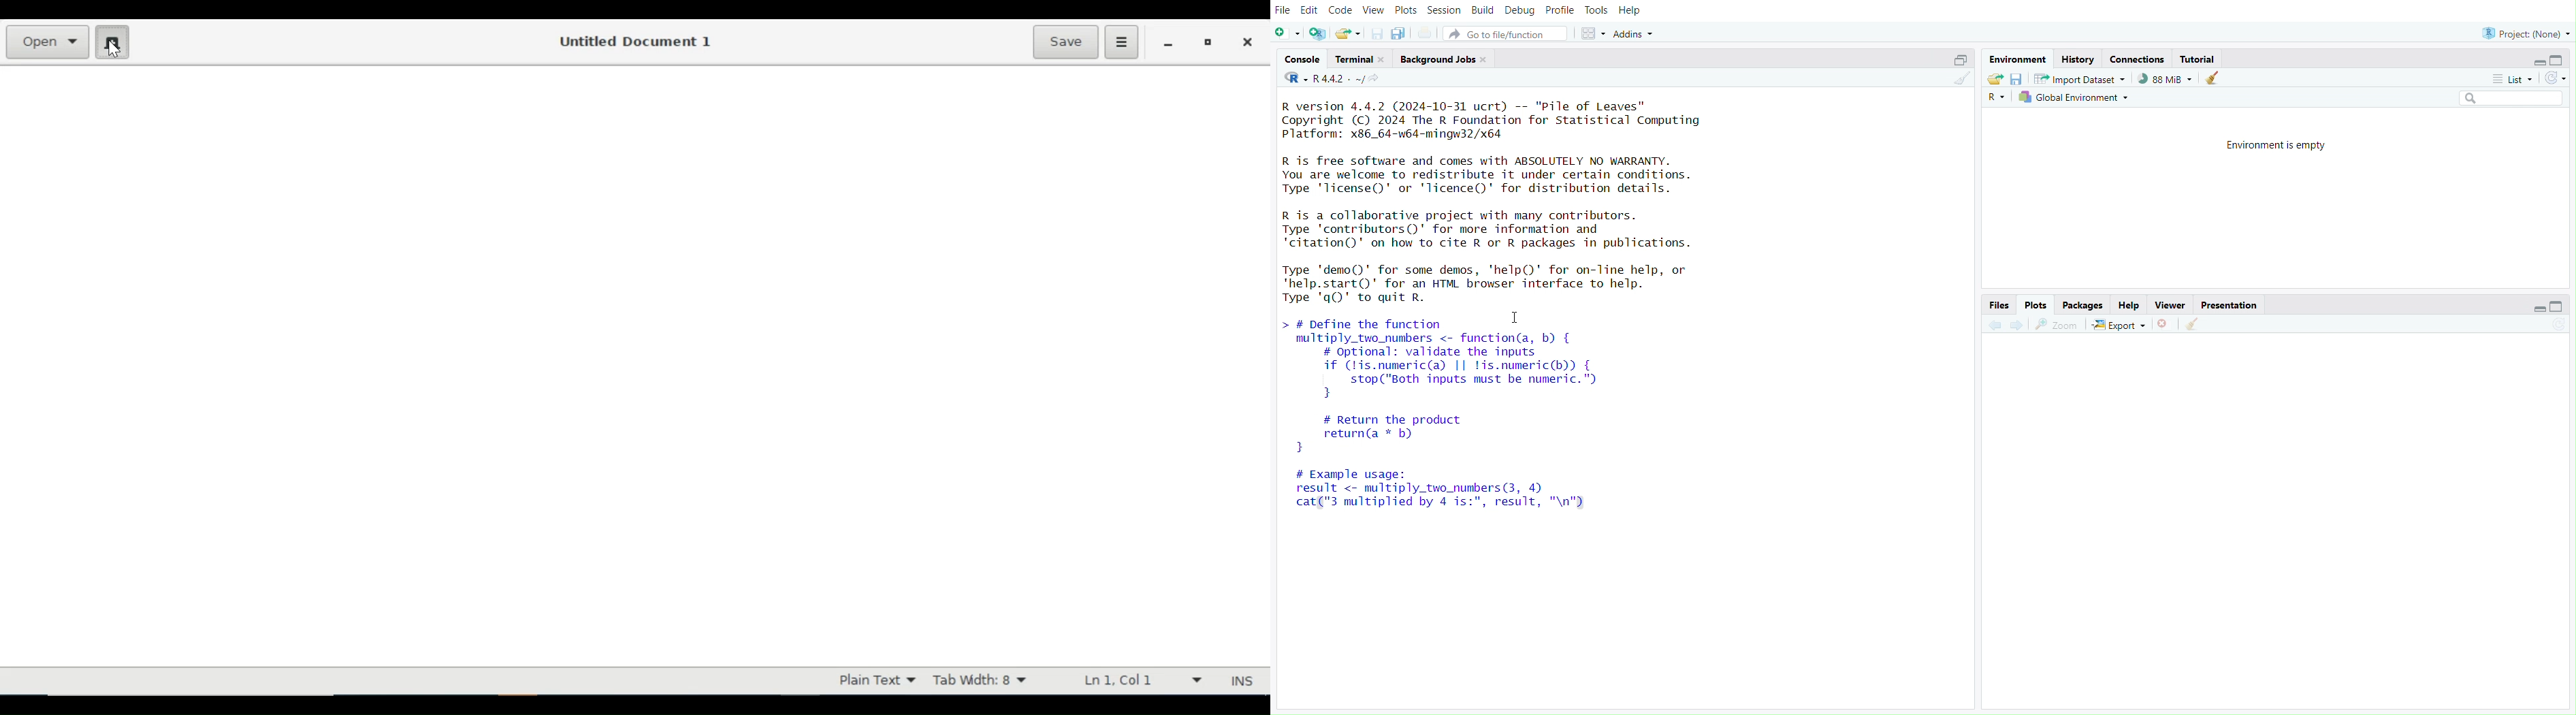 The image size is (2576, 728). What do you see at coordinates (1360, 59) in the screenshot?
I see `Terminal` at bounding box center [1360, 59].